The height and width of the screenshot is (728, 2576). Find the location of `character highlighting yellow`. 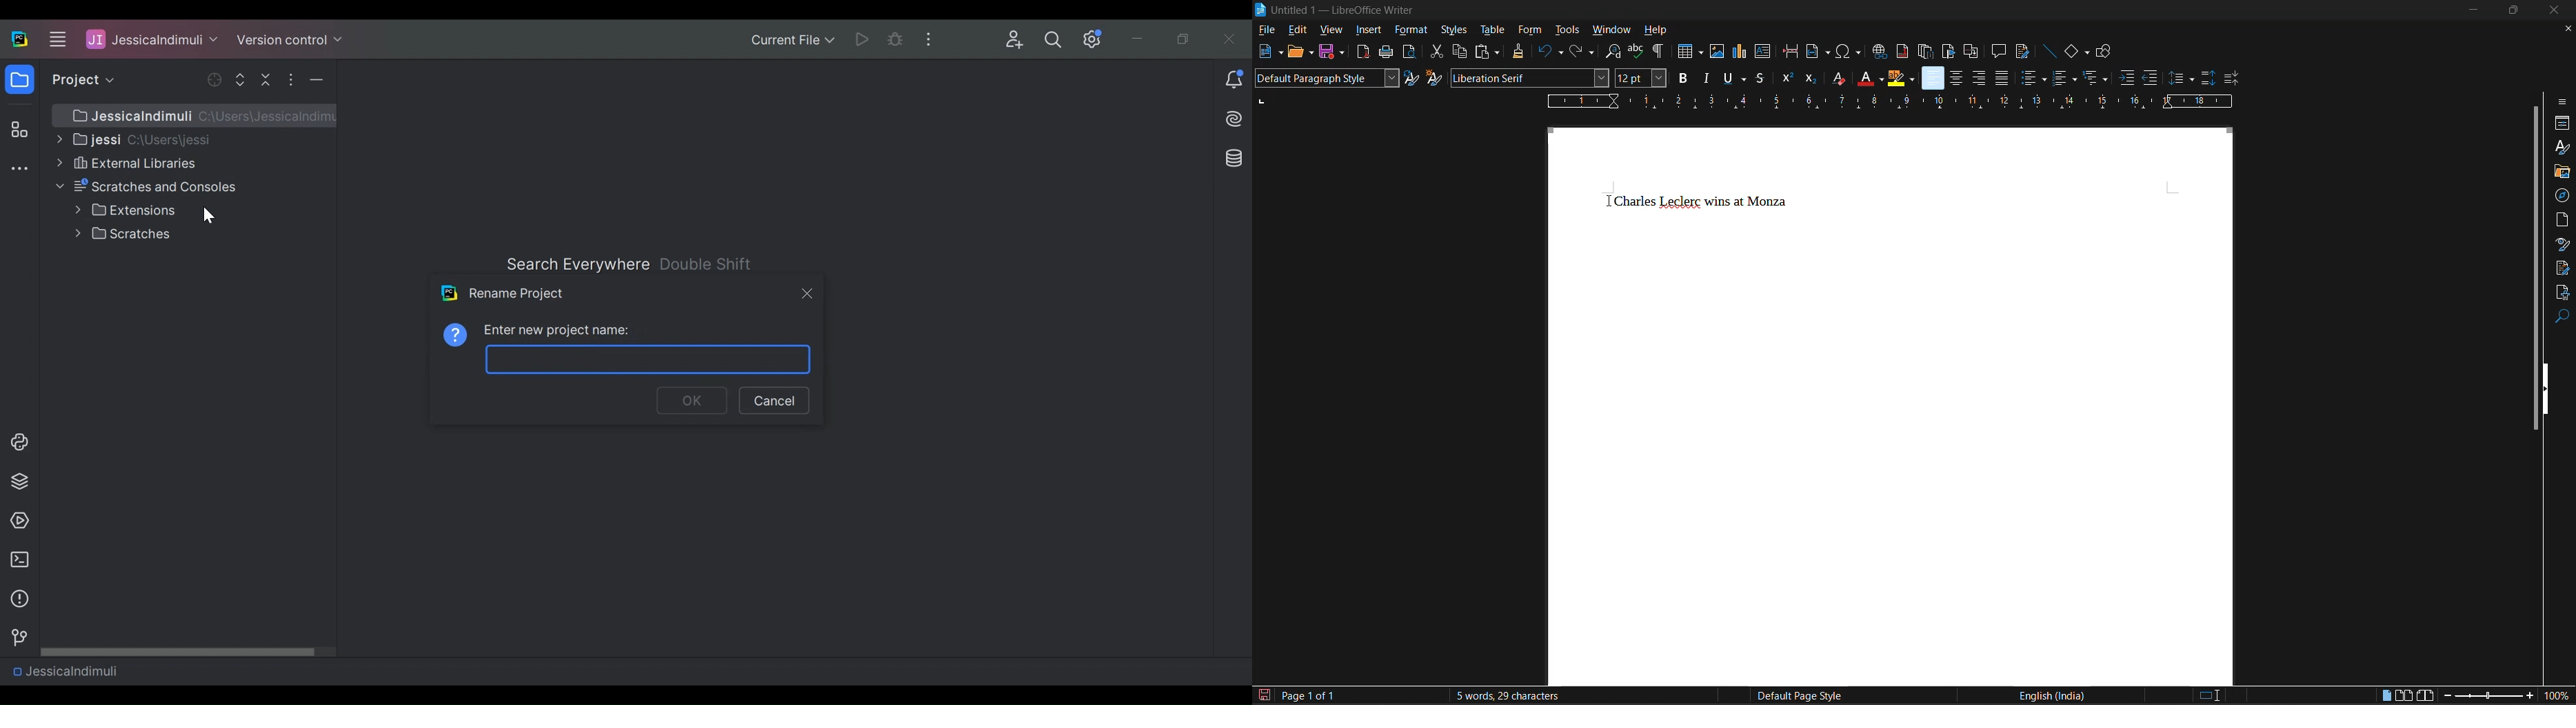

character highlighting yellow is located at coordinates (1901, 79).